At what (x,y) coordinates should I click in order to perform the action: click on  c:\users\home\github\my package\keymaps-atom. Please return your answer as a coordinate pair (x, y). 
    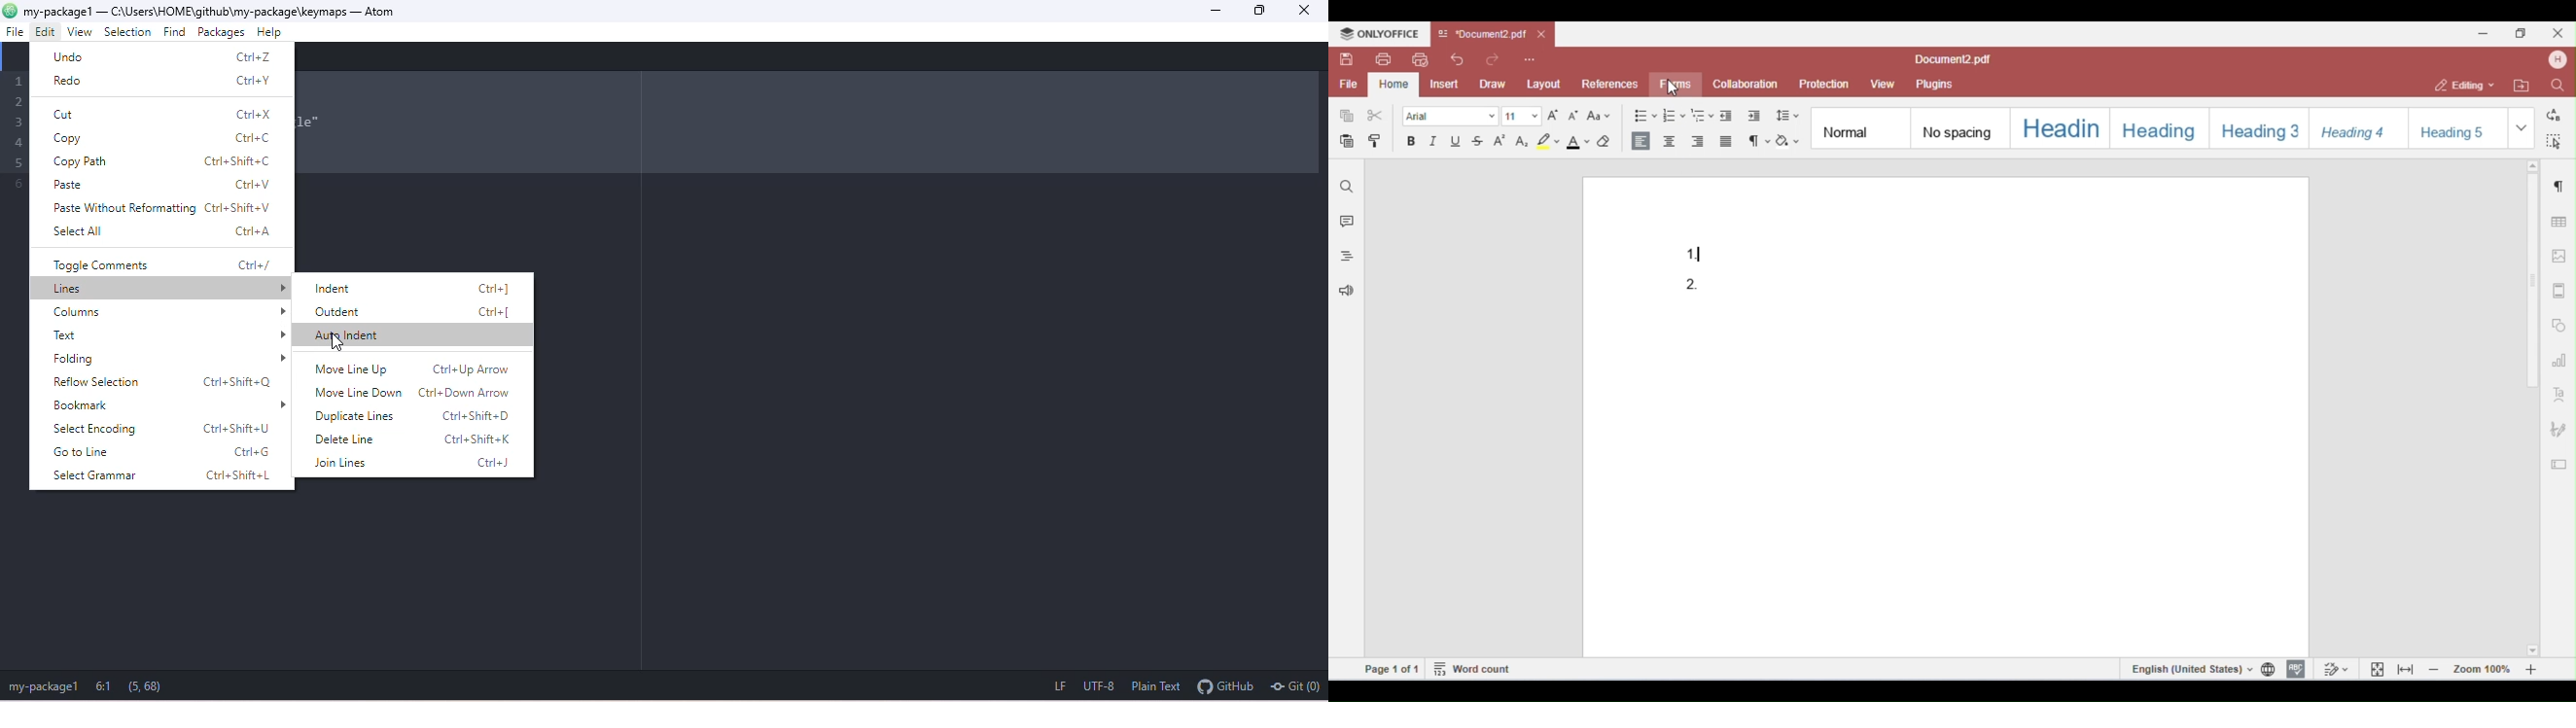
    Looking at the image, I should click on (225, 10).